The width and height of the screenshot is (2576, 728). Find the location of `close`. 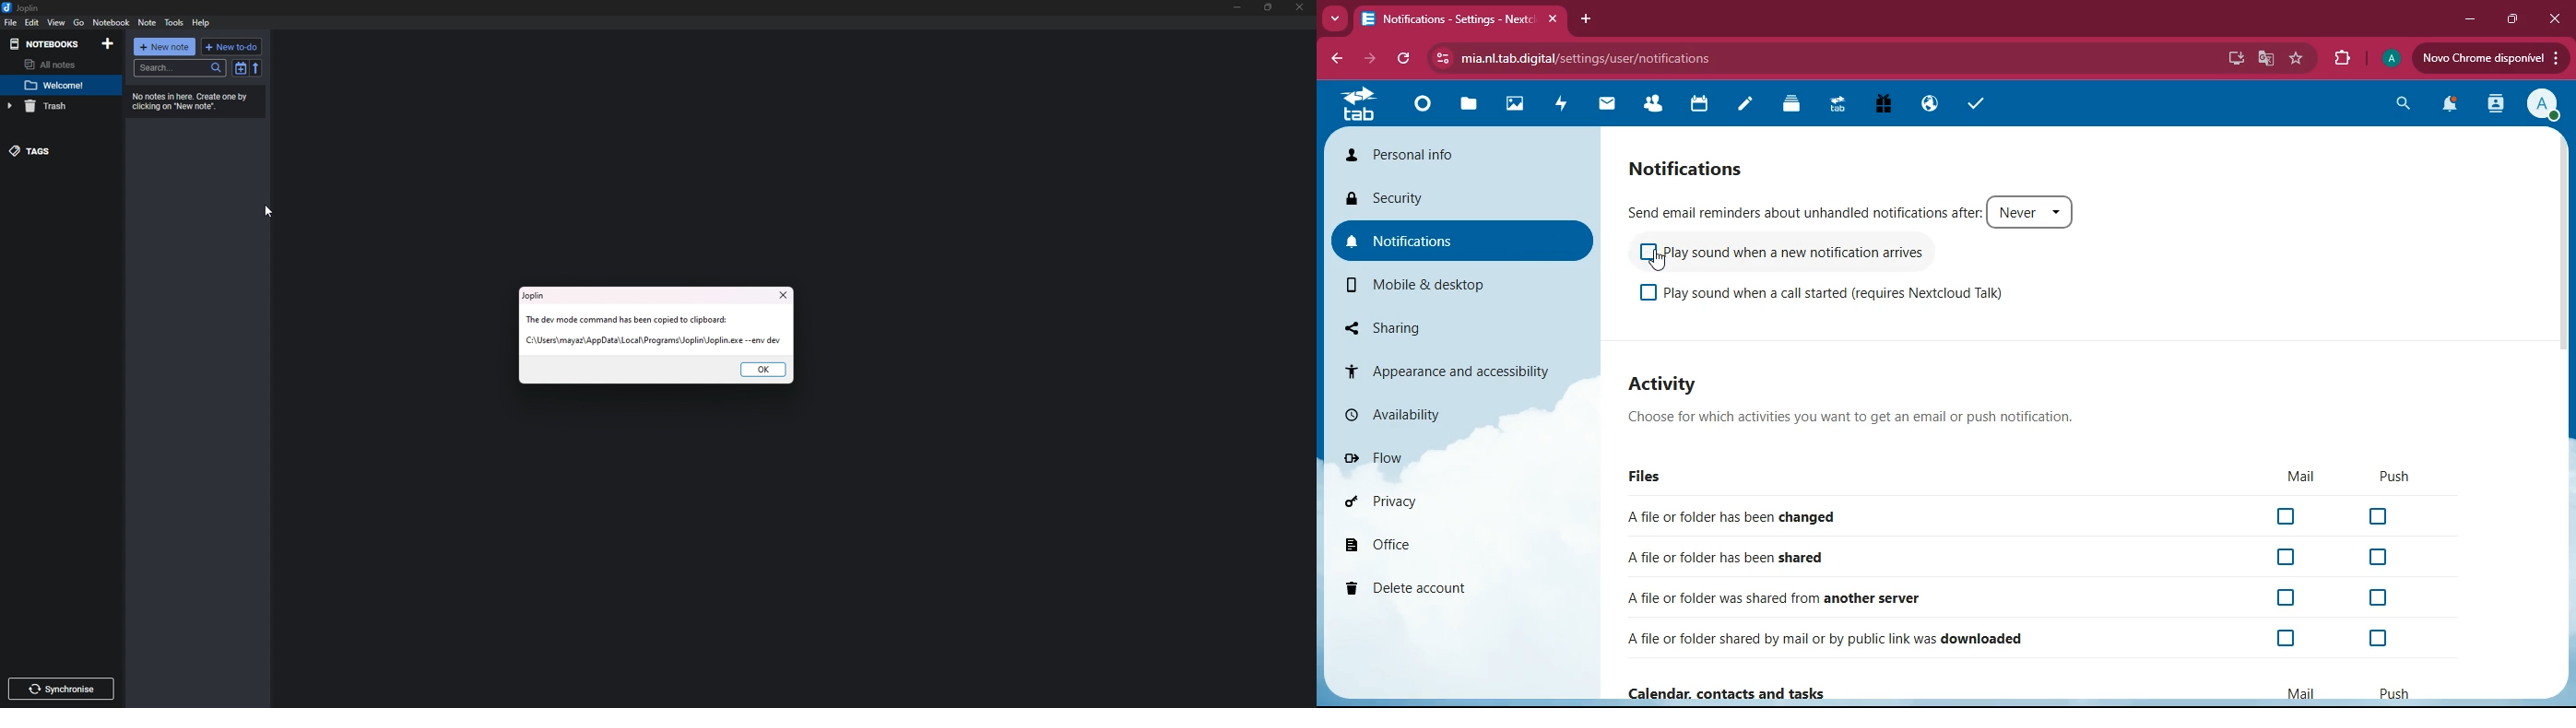

close is located at coordinates (1302, 8).